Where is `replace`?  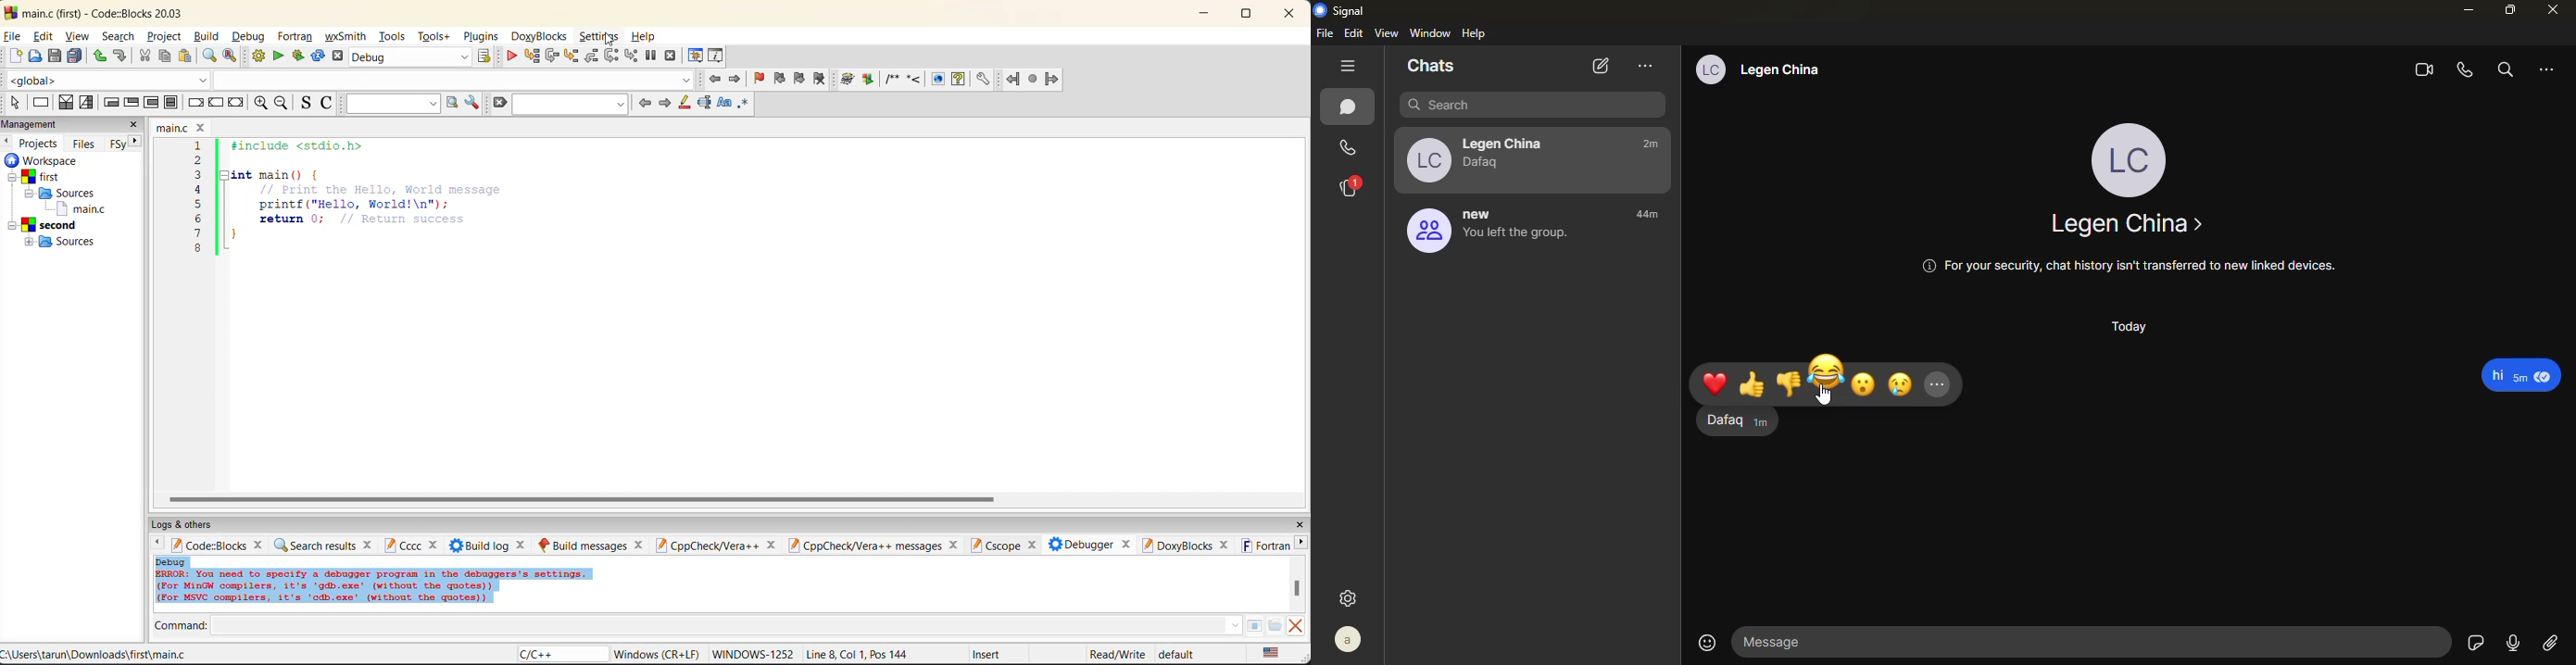
replace is located at coordinates (231, 57).